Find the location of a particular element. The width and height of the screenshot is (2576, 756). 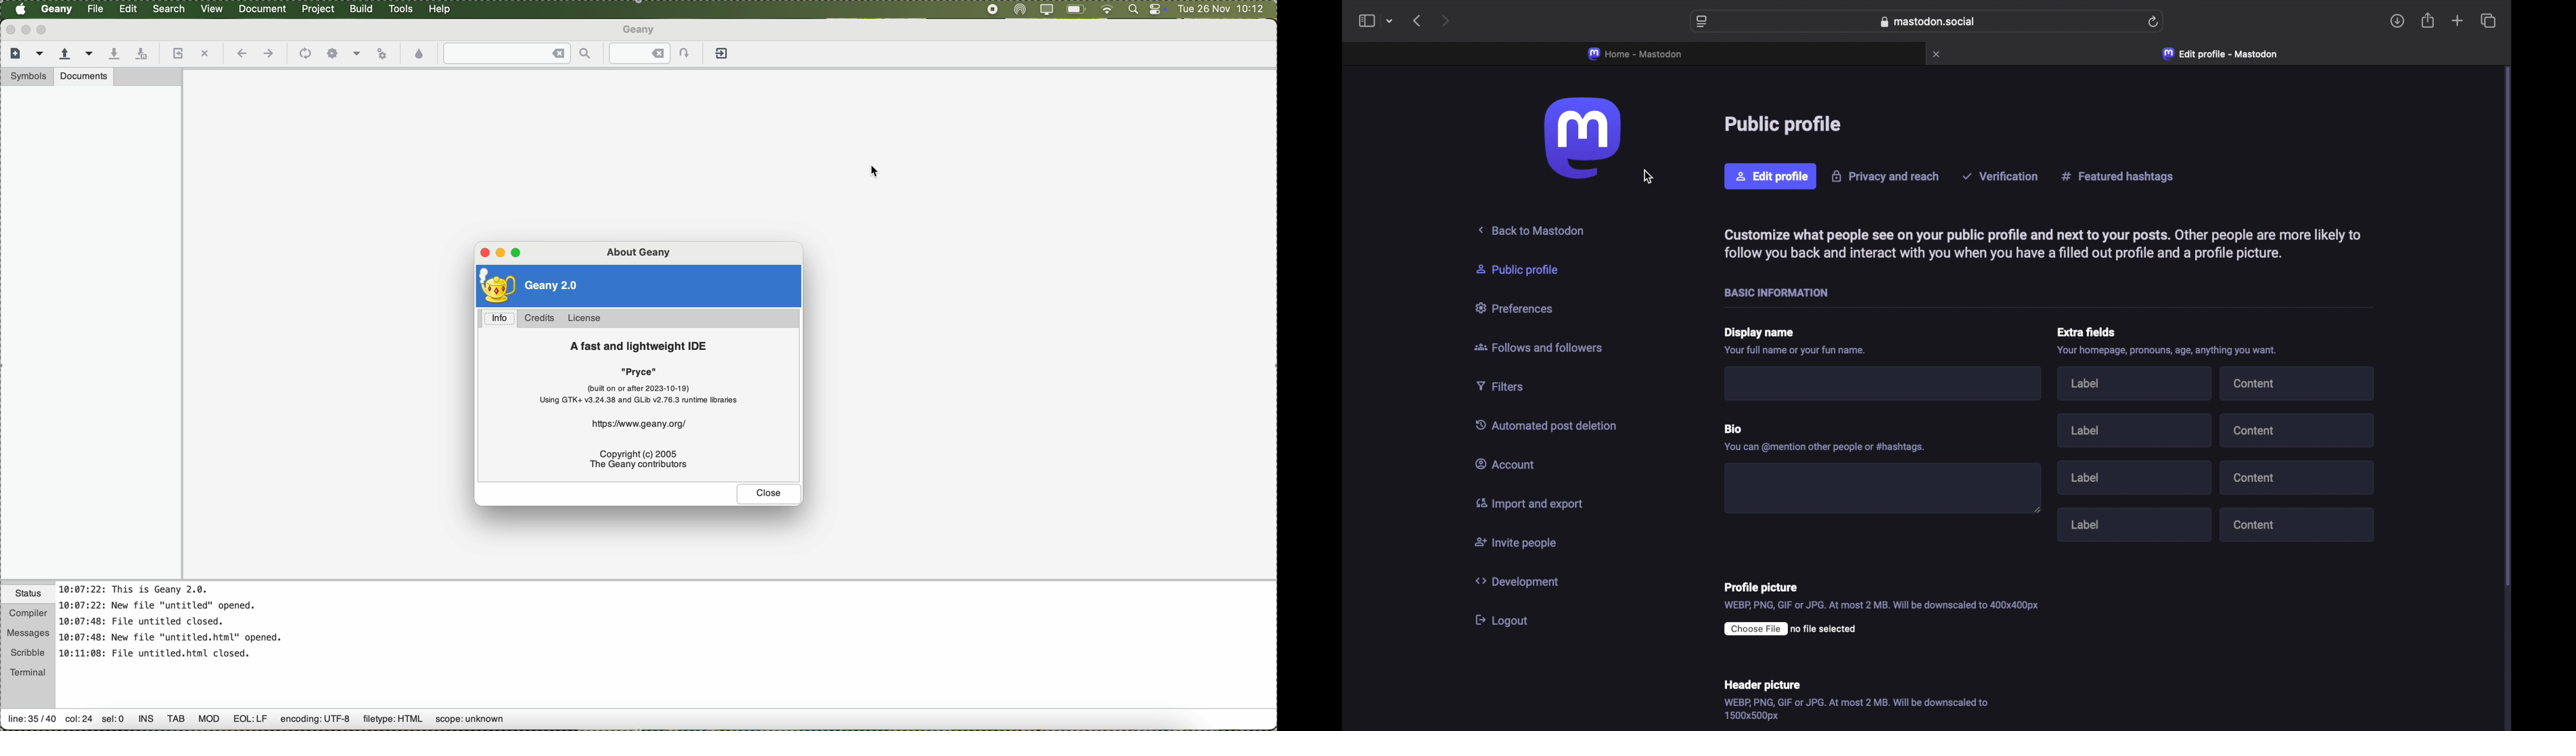

info is located at coordinates (1796, 351).